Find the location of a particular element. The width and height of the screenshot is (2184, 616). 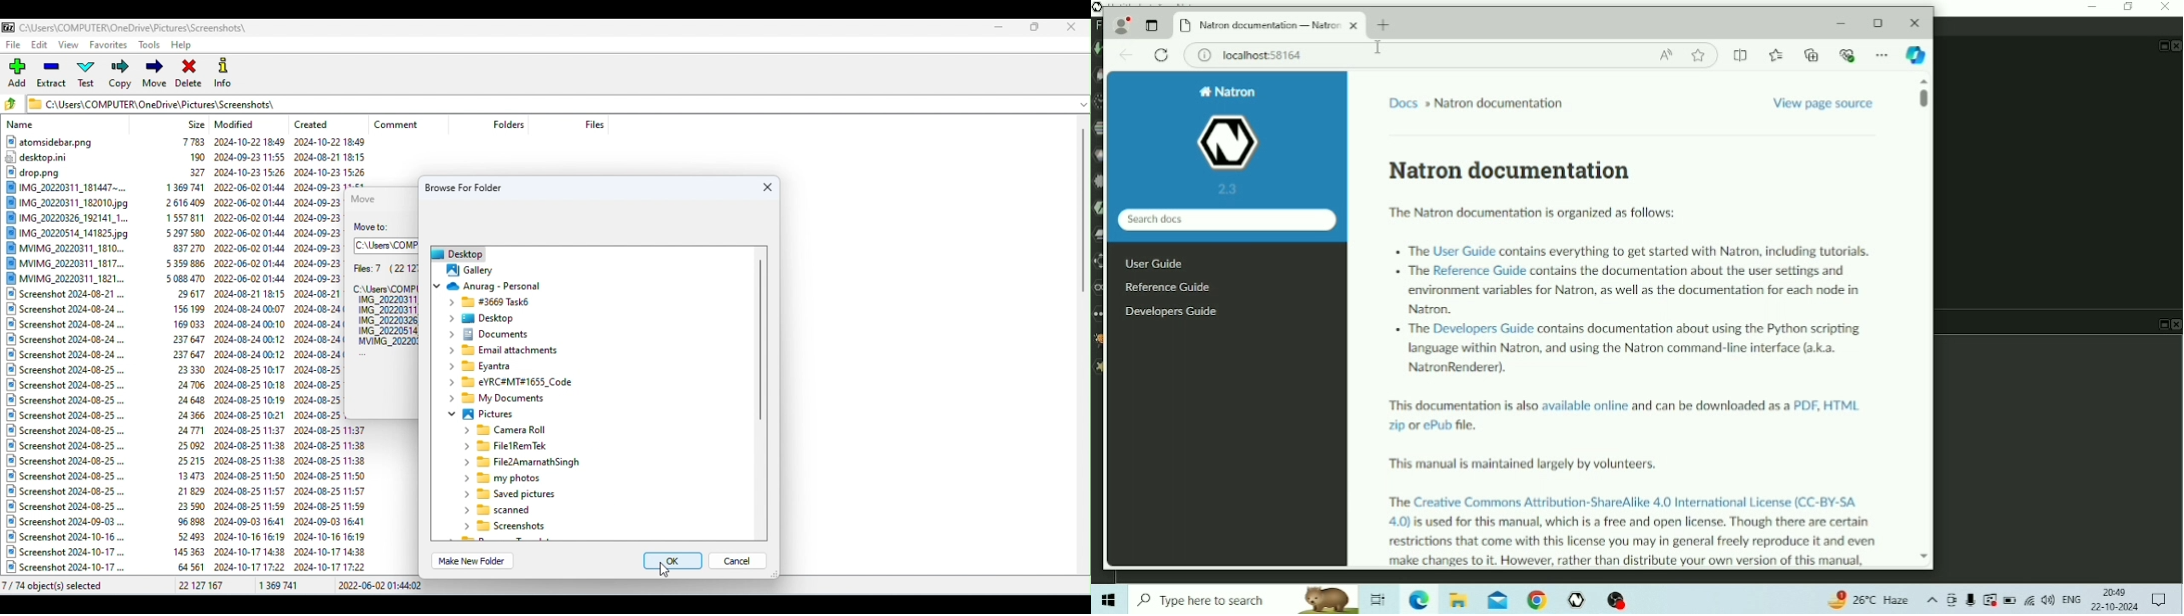

Reference Guide is located at coordinates (1164, 288).